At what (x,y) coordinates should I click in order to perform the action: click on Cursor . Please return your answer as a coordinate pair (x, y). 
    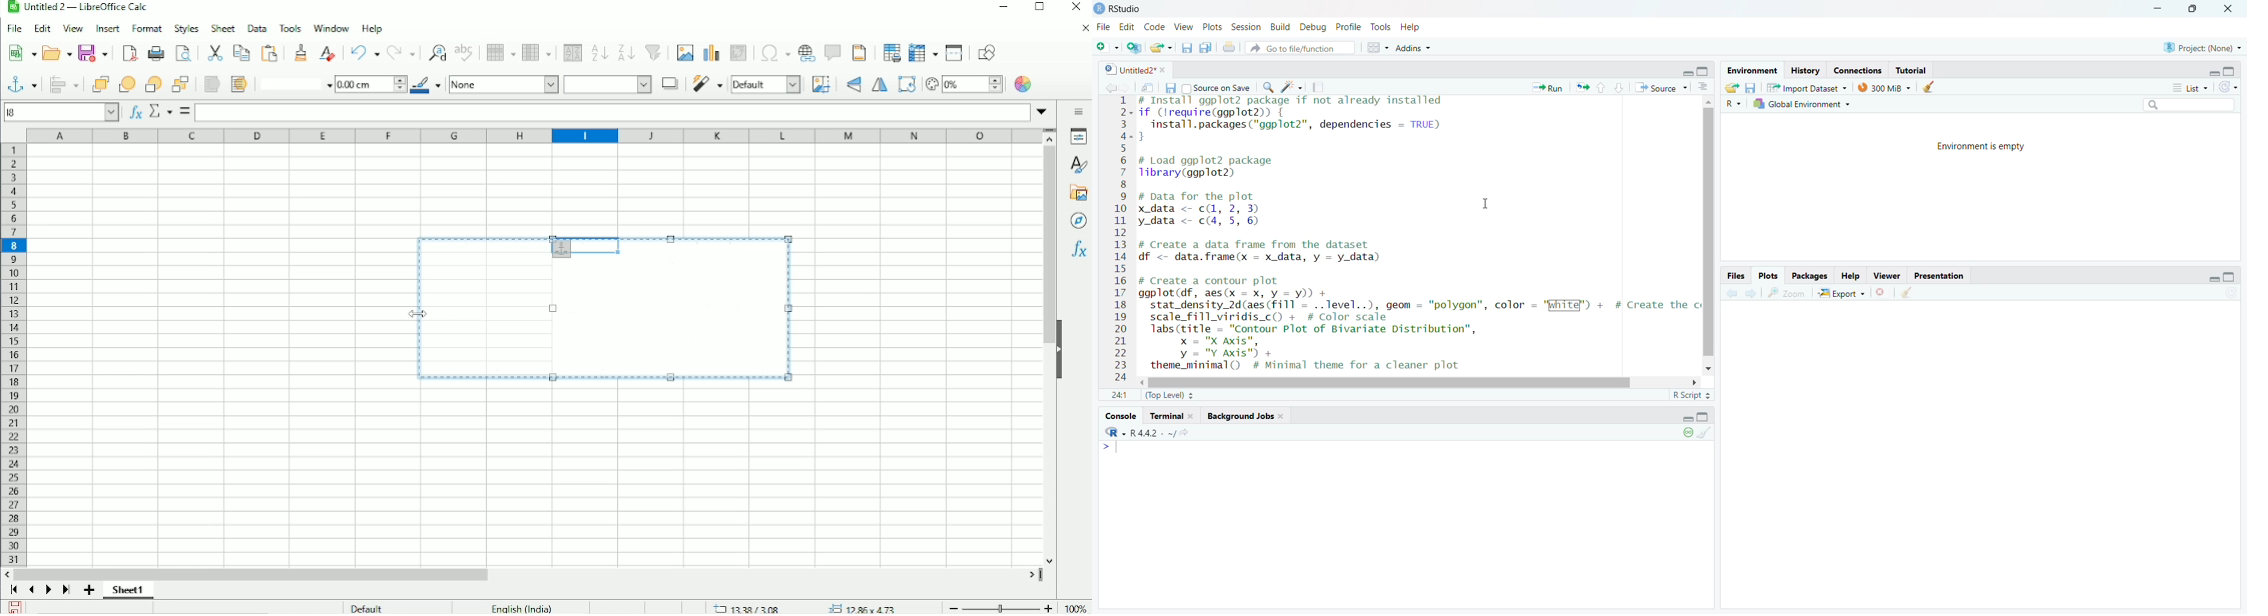
    Looking at the image, I should click on (420, 313).